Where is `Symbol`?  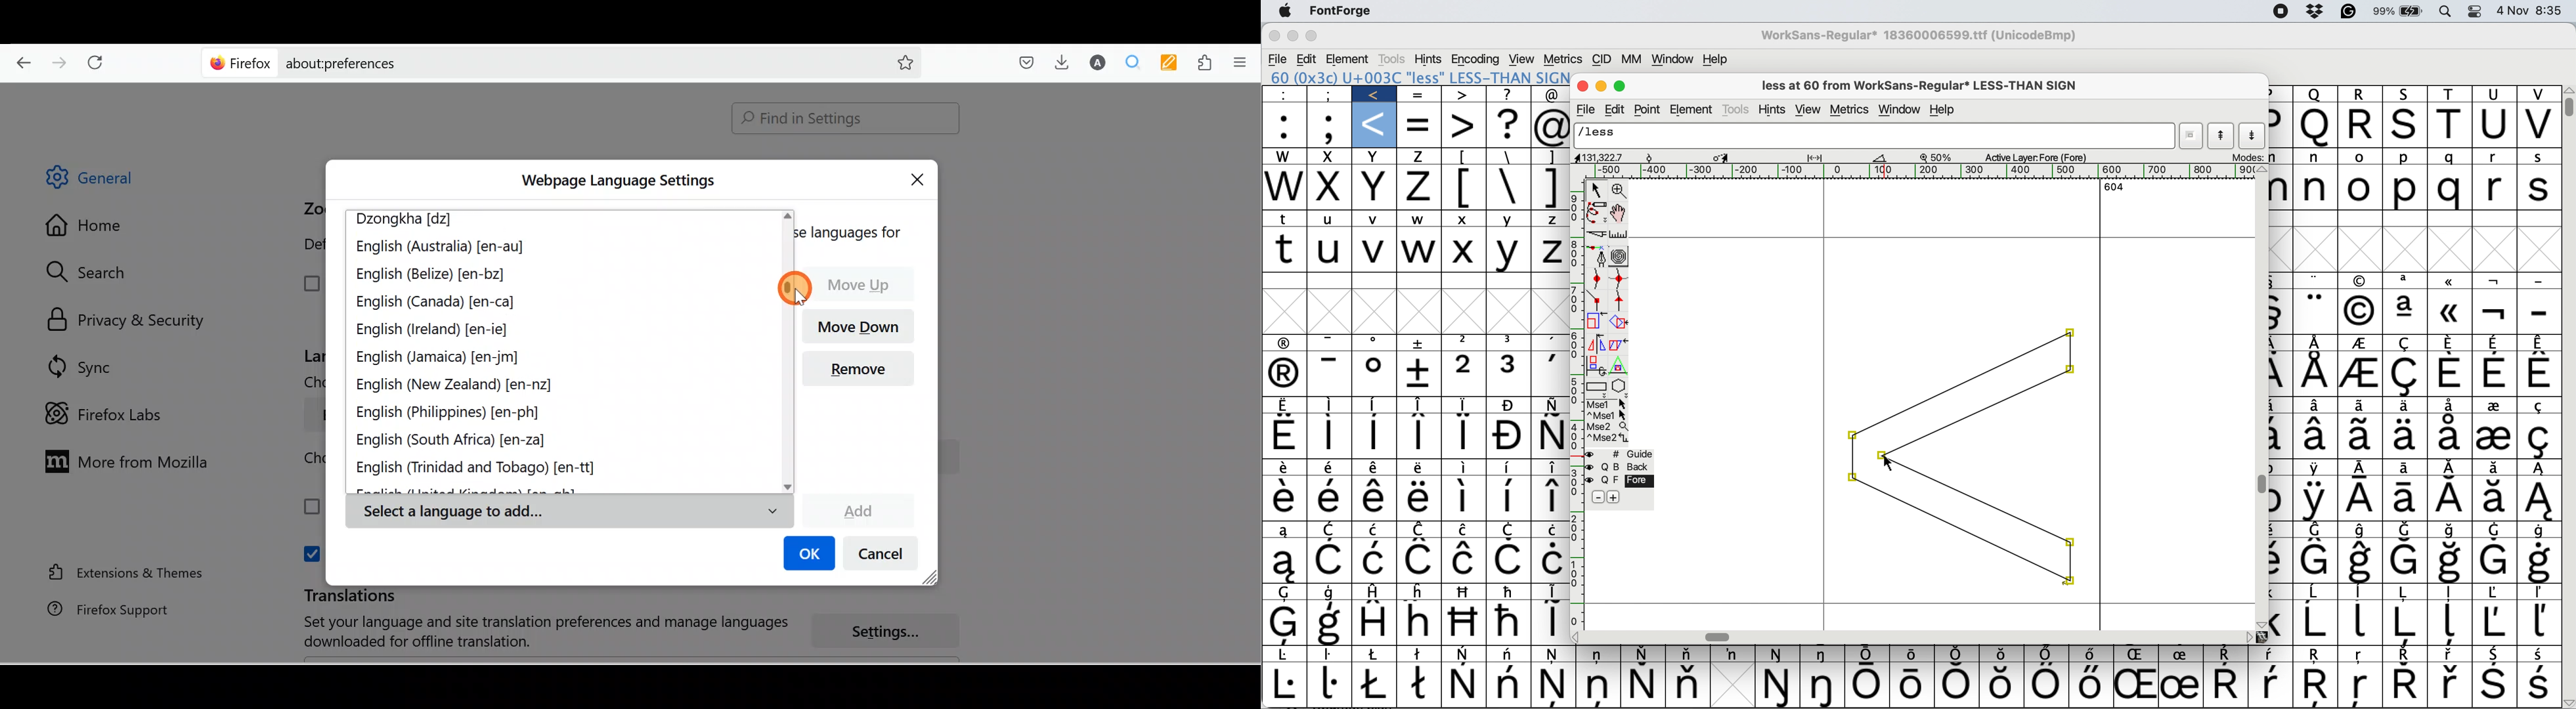
Symbol is located at coordinates (1286, 344).